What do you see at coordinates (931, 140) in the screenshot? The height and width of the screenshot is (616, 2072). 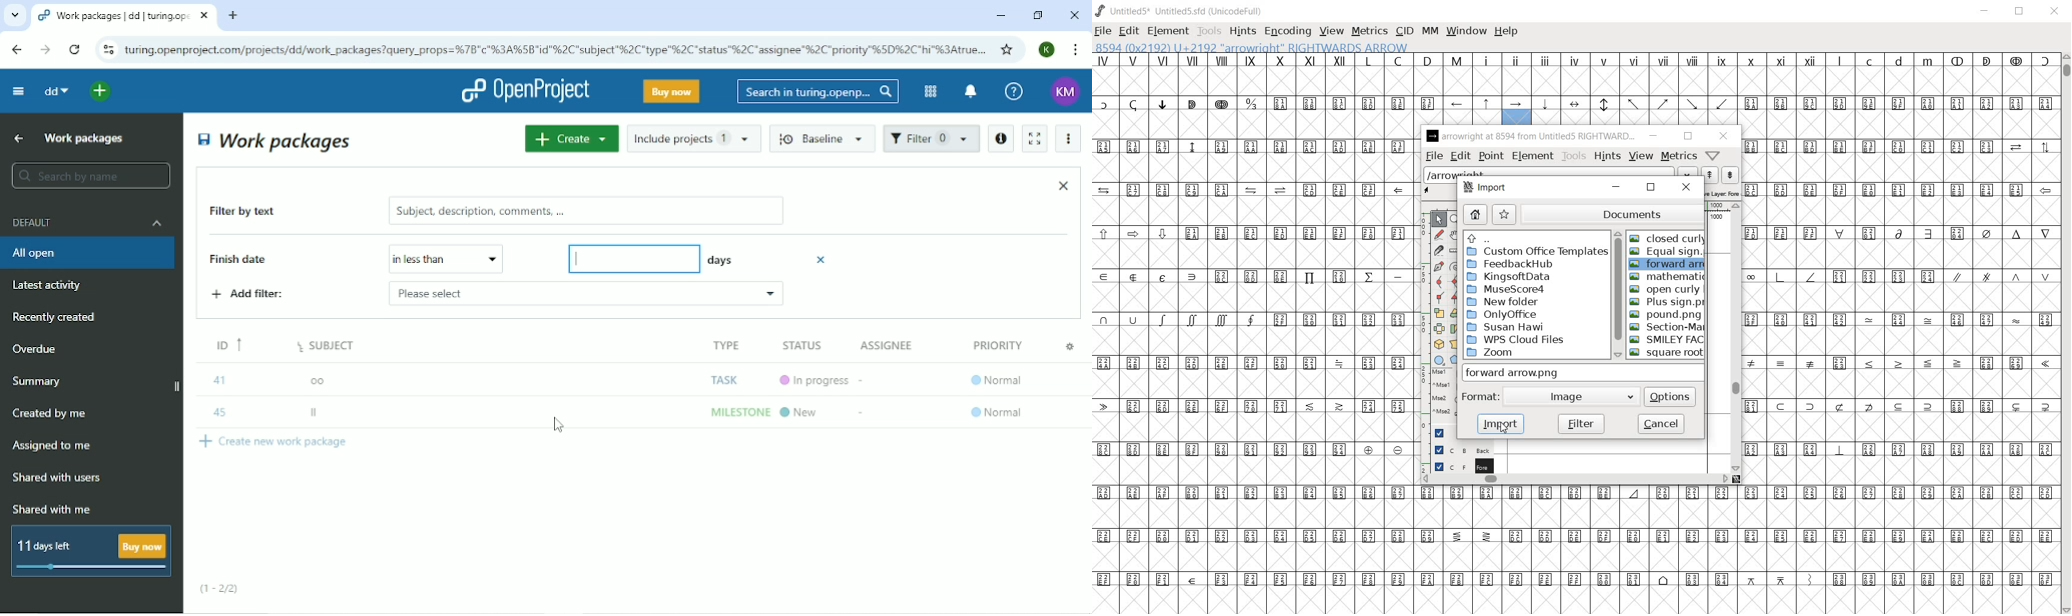 I see `Filter 1` at bounding box center [931, 140].